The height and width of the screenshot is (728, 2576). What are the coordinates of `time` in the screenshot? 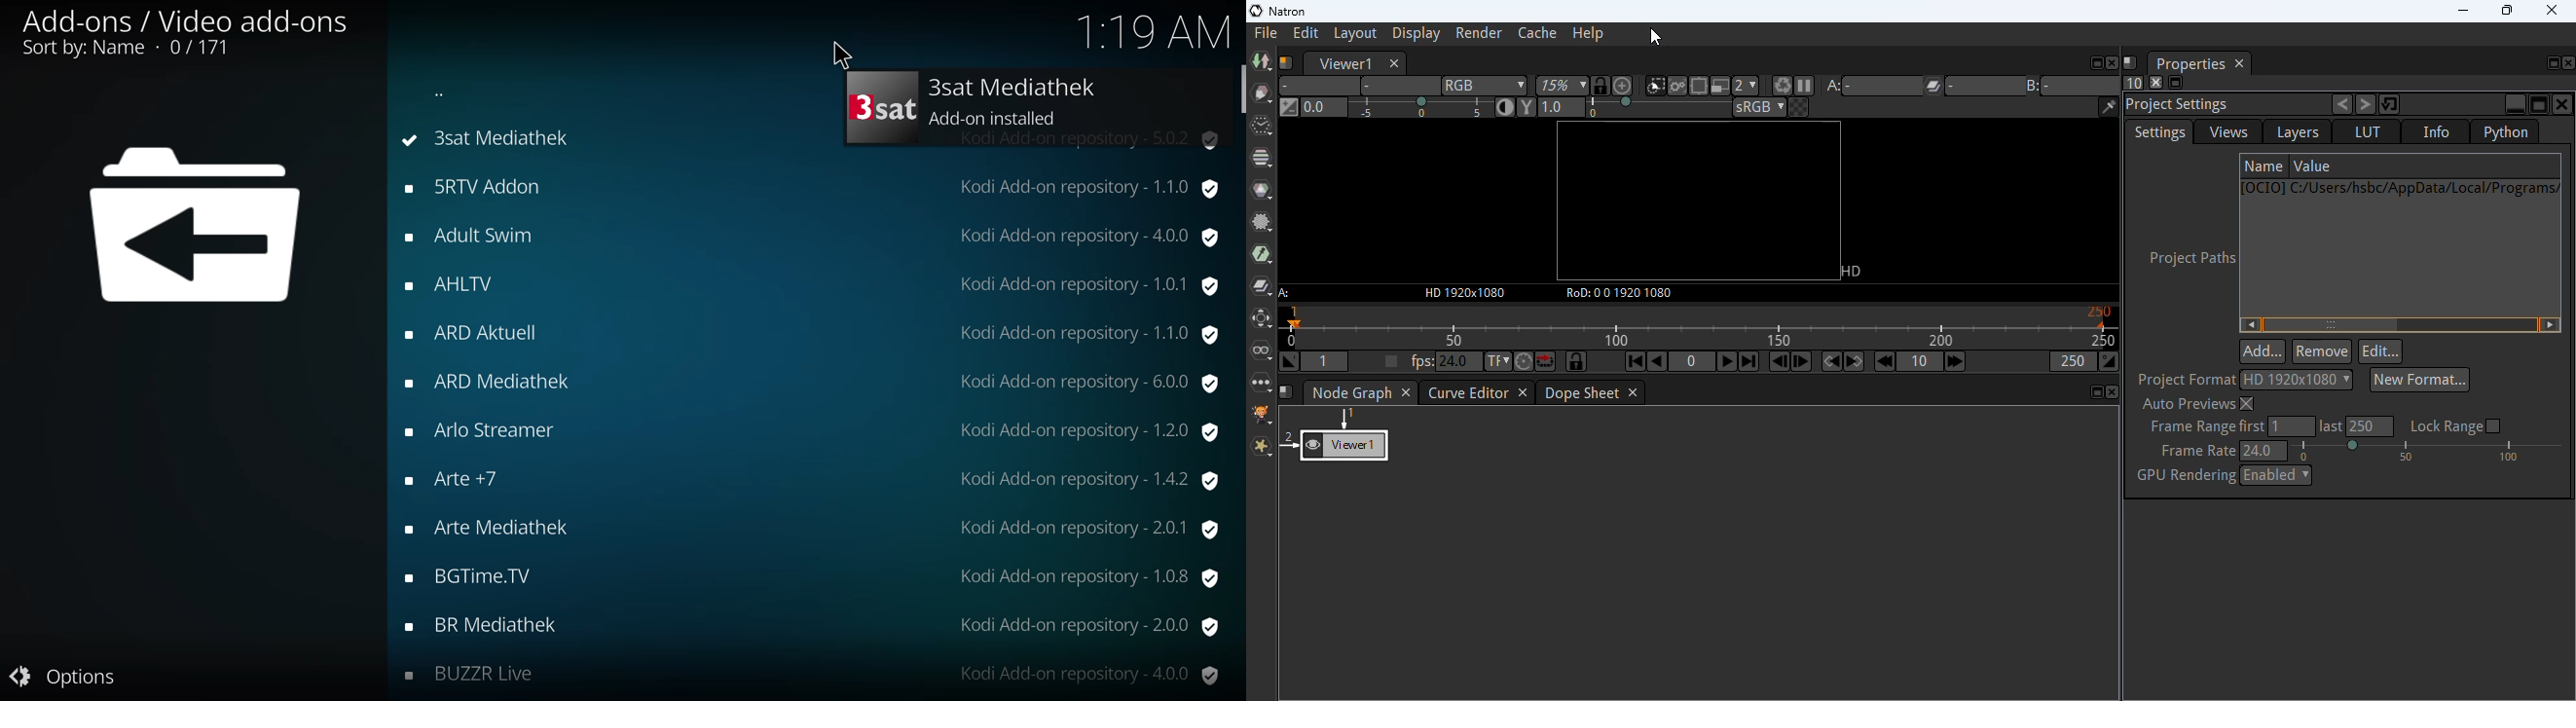 It's located at (1150, 32).